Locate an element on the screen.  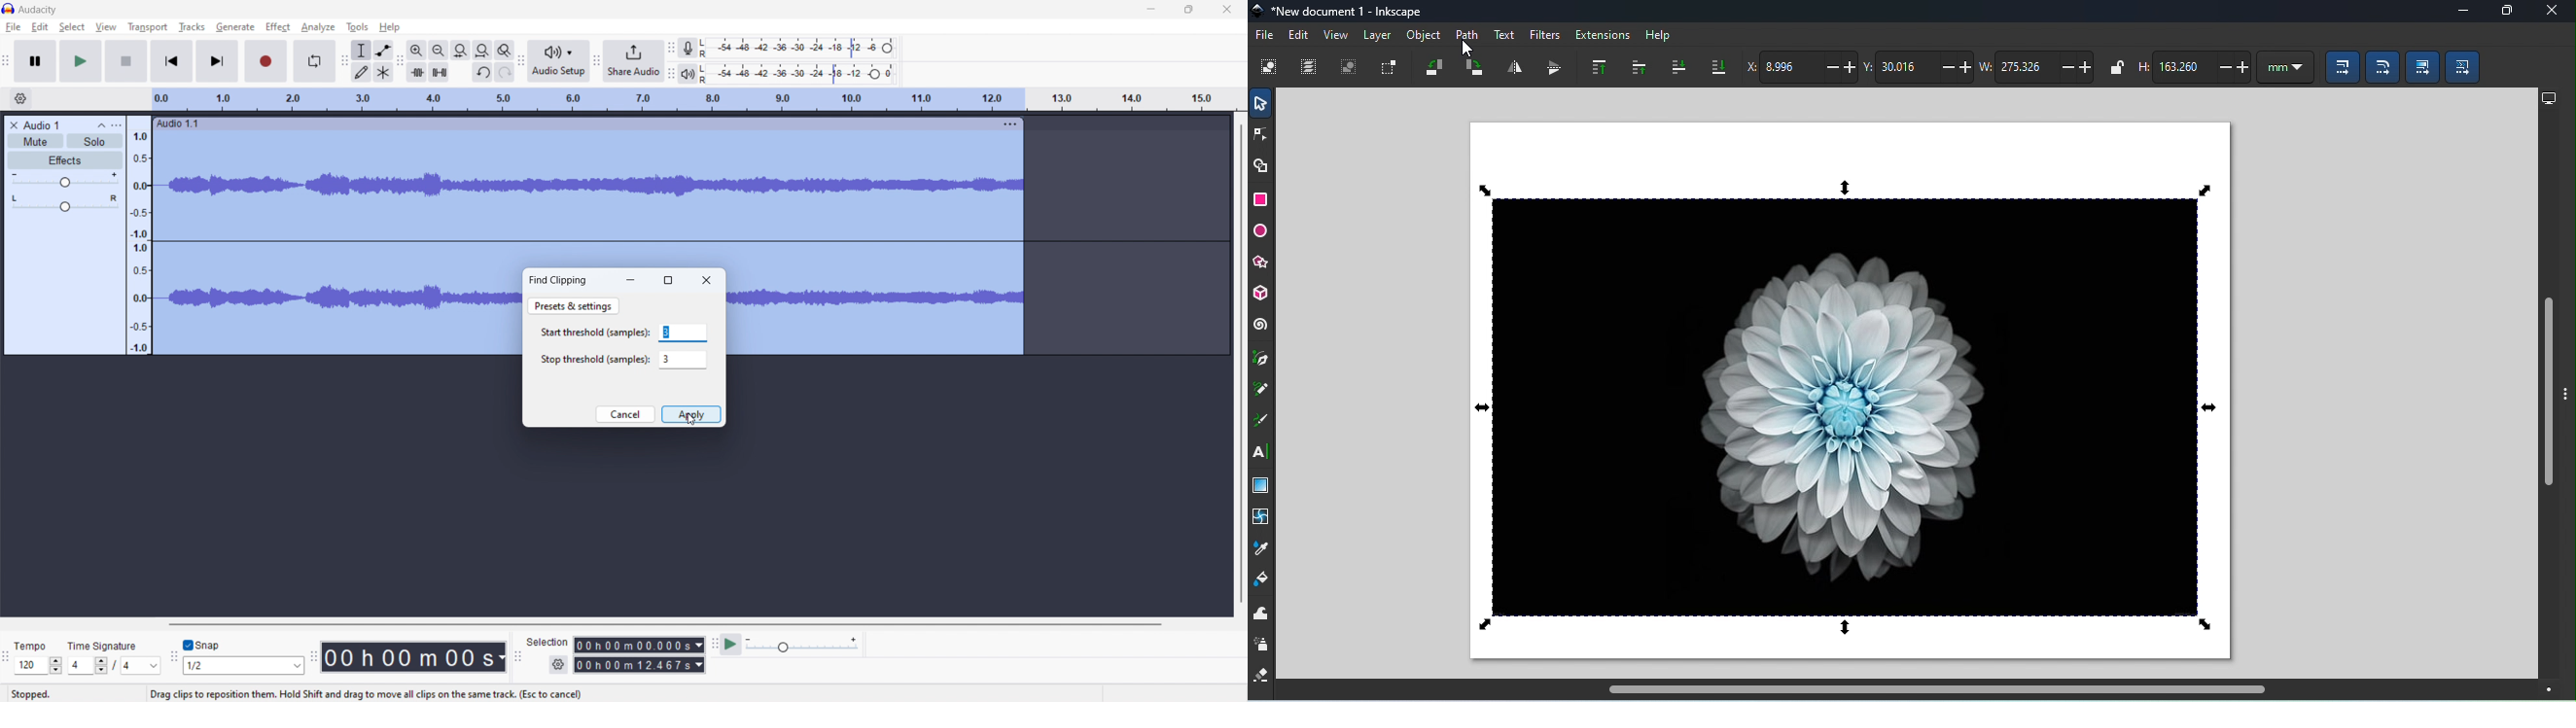
Shape builder tool is located at coordinates (1260, 167).